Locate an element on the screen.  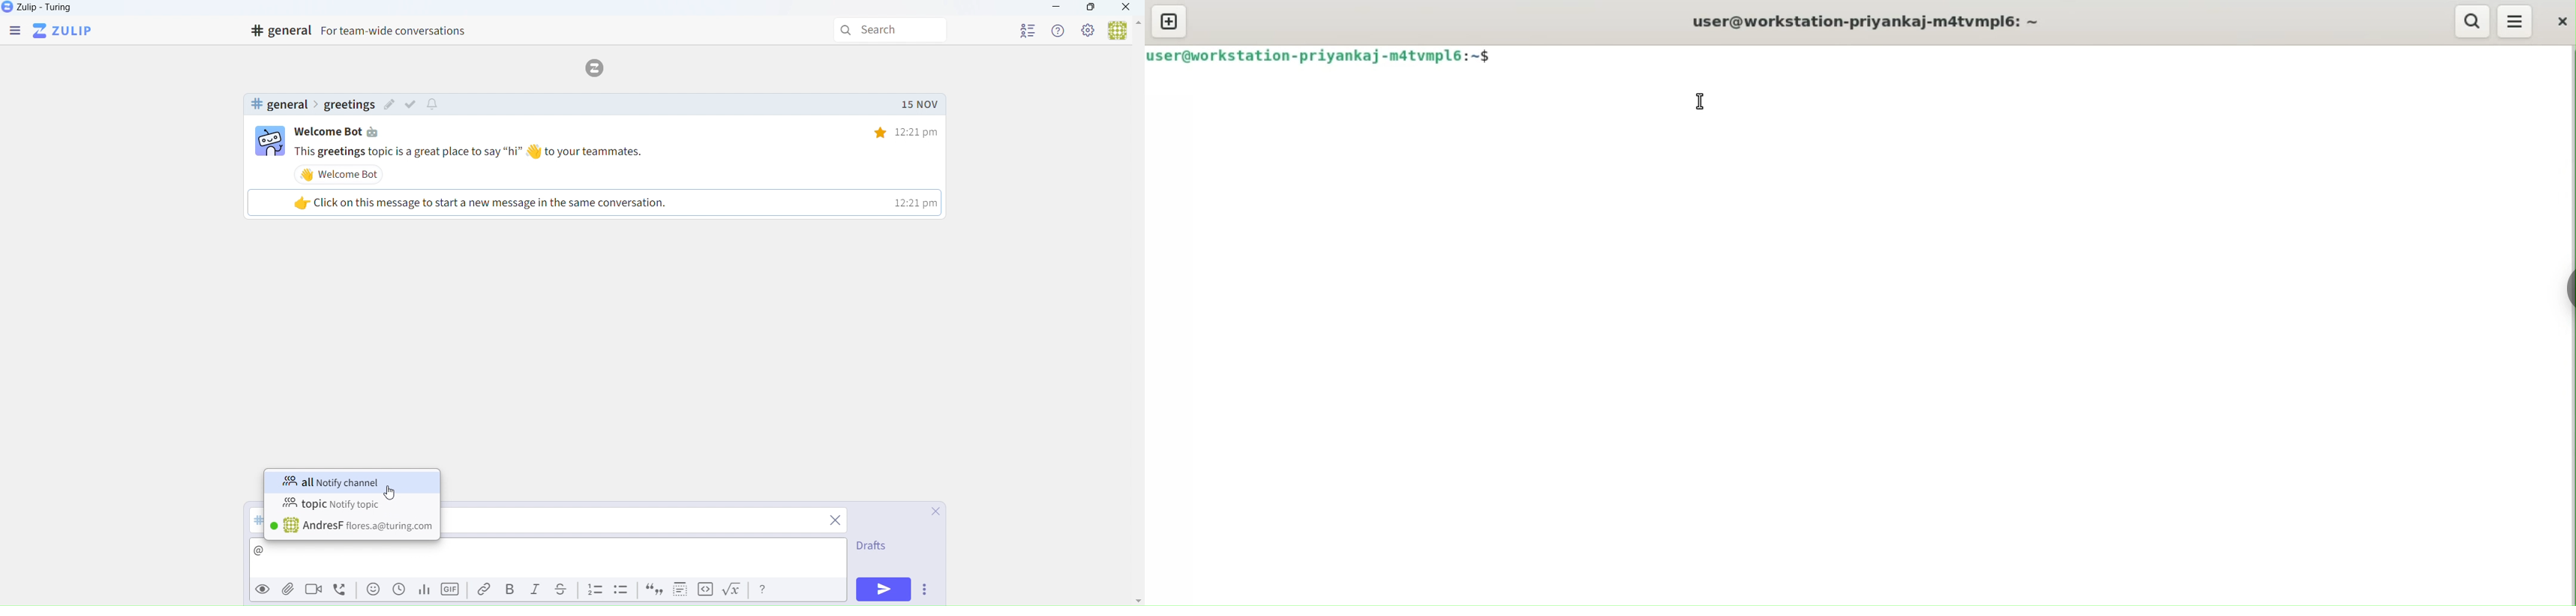
notify is located at coordinates (434, 105).